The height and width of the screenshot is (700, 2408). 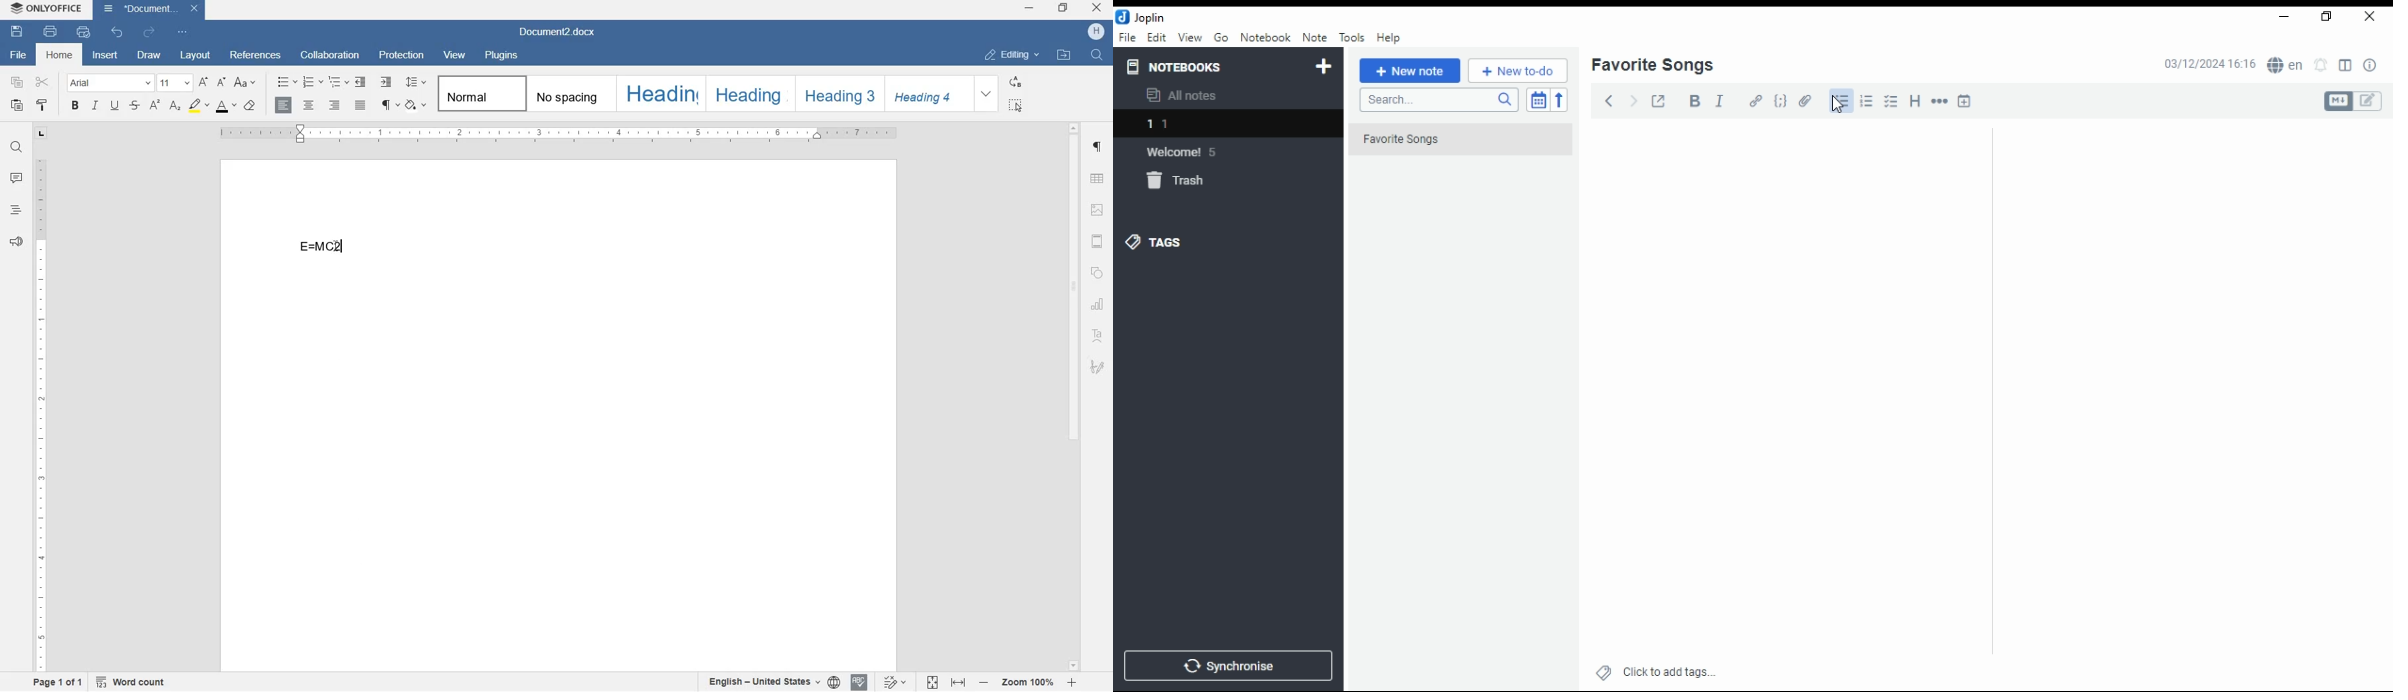 What do you see at coordinates (1154, 241) in the screenshot?
I see `tags` at bounding box center [1154, 241].